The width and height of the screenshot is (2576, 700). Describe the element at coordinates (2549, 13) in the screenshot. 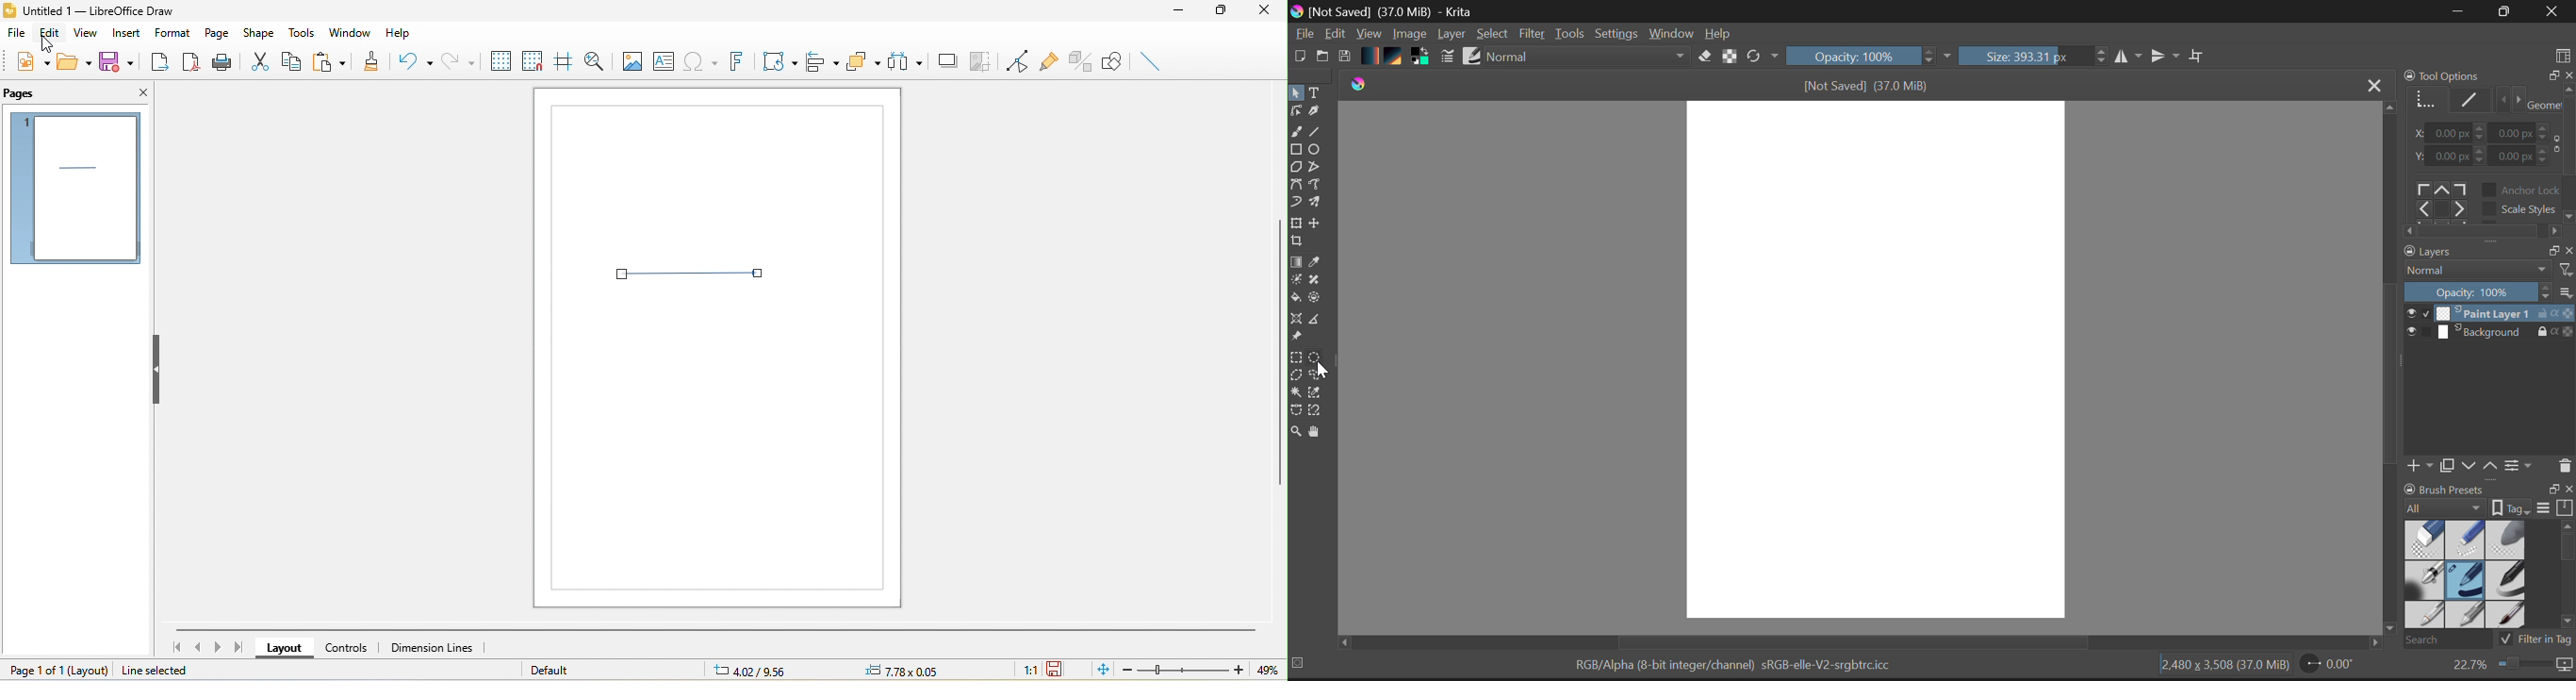

I see `Close` at that location.